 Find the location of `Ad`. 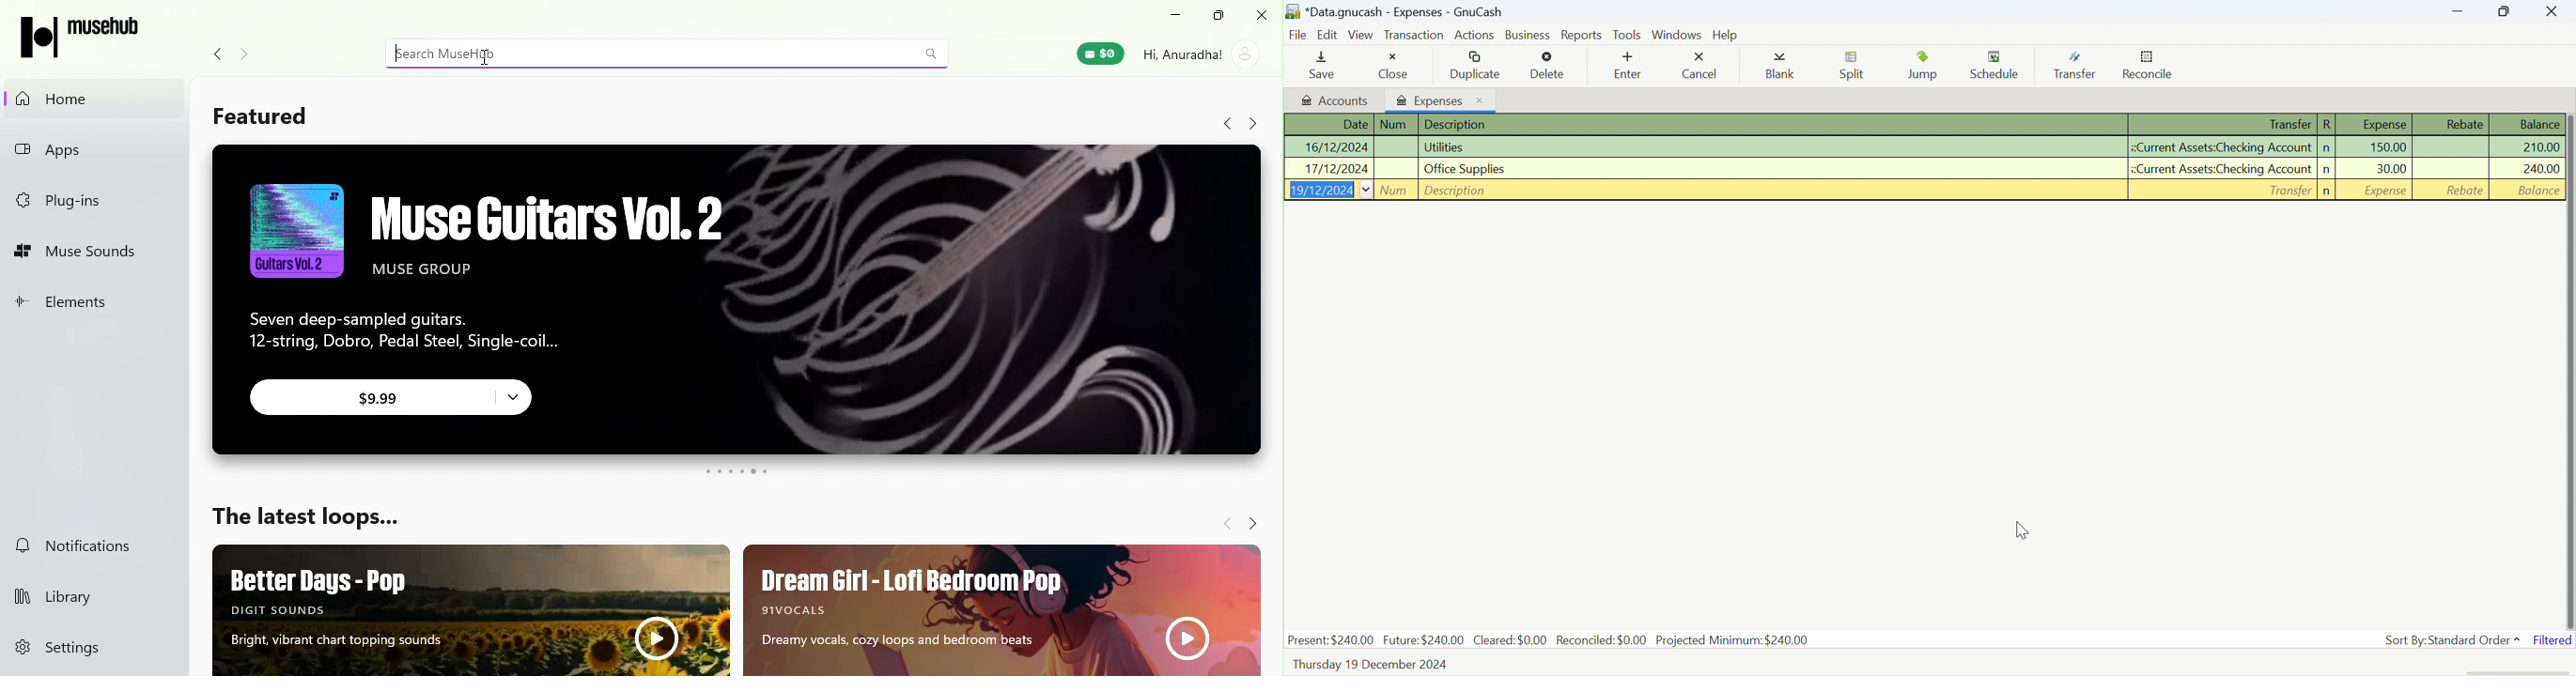

Ad is located at coordinates (473, 610).